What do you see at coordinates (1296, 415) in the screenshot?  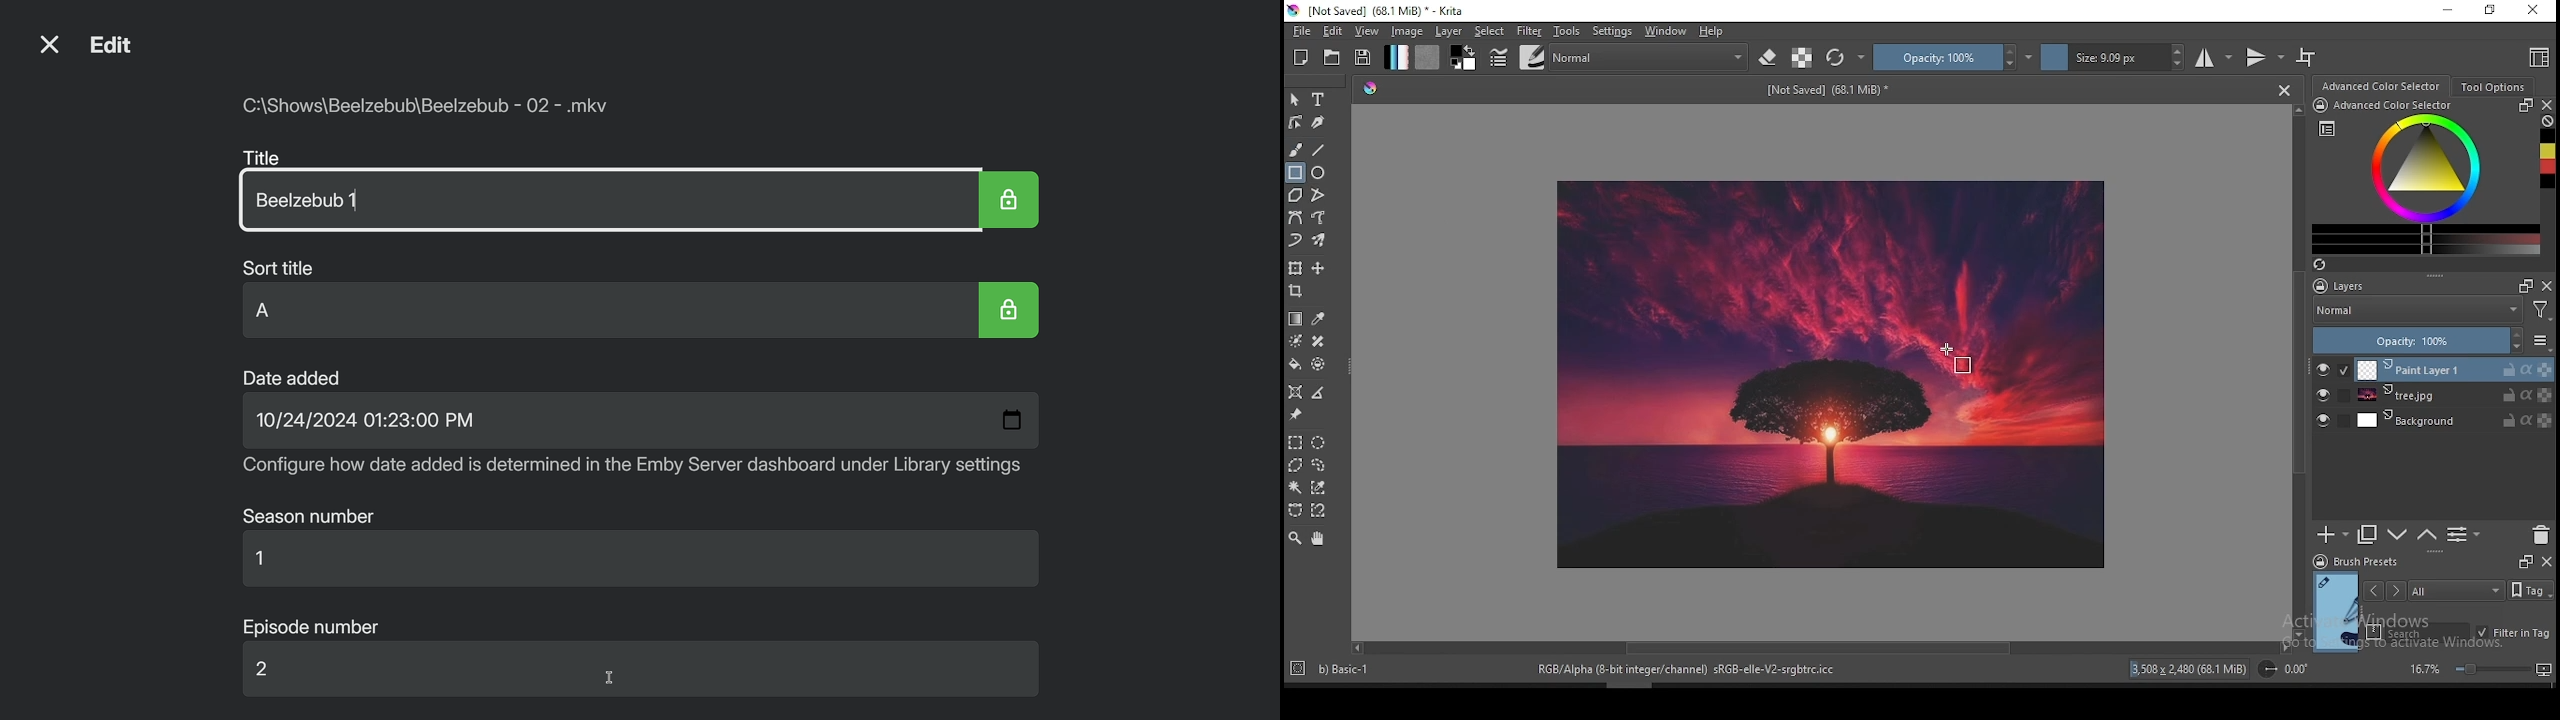 I see `reference images tool` at bounding box center [1296, 415].